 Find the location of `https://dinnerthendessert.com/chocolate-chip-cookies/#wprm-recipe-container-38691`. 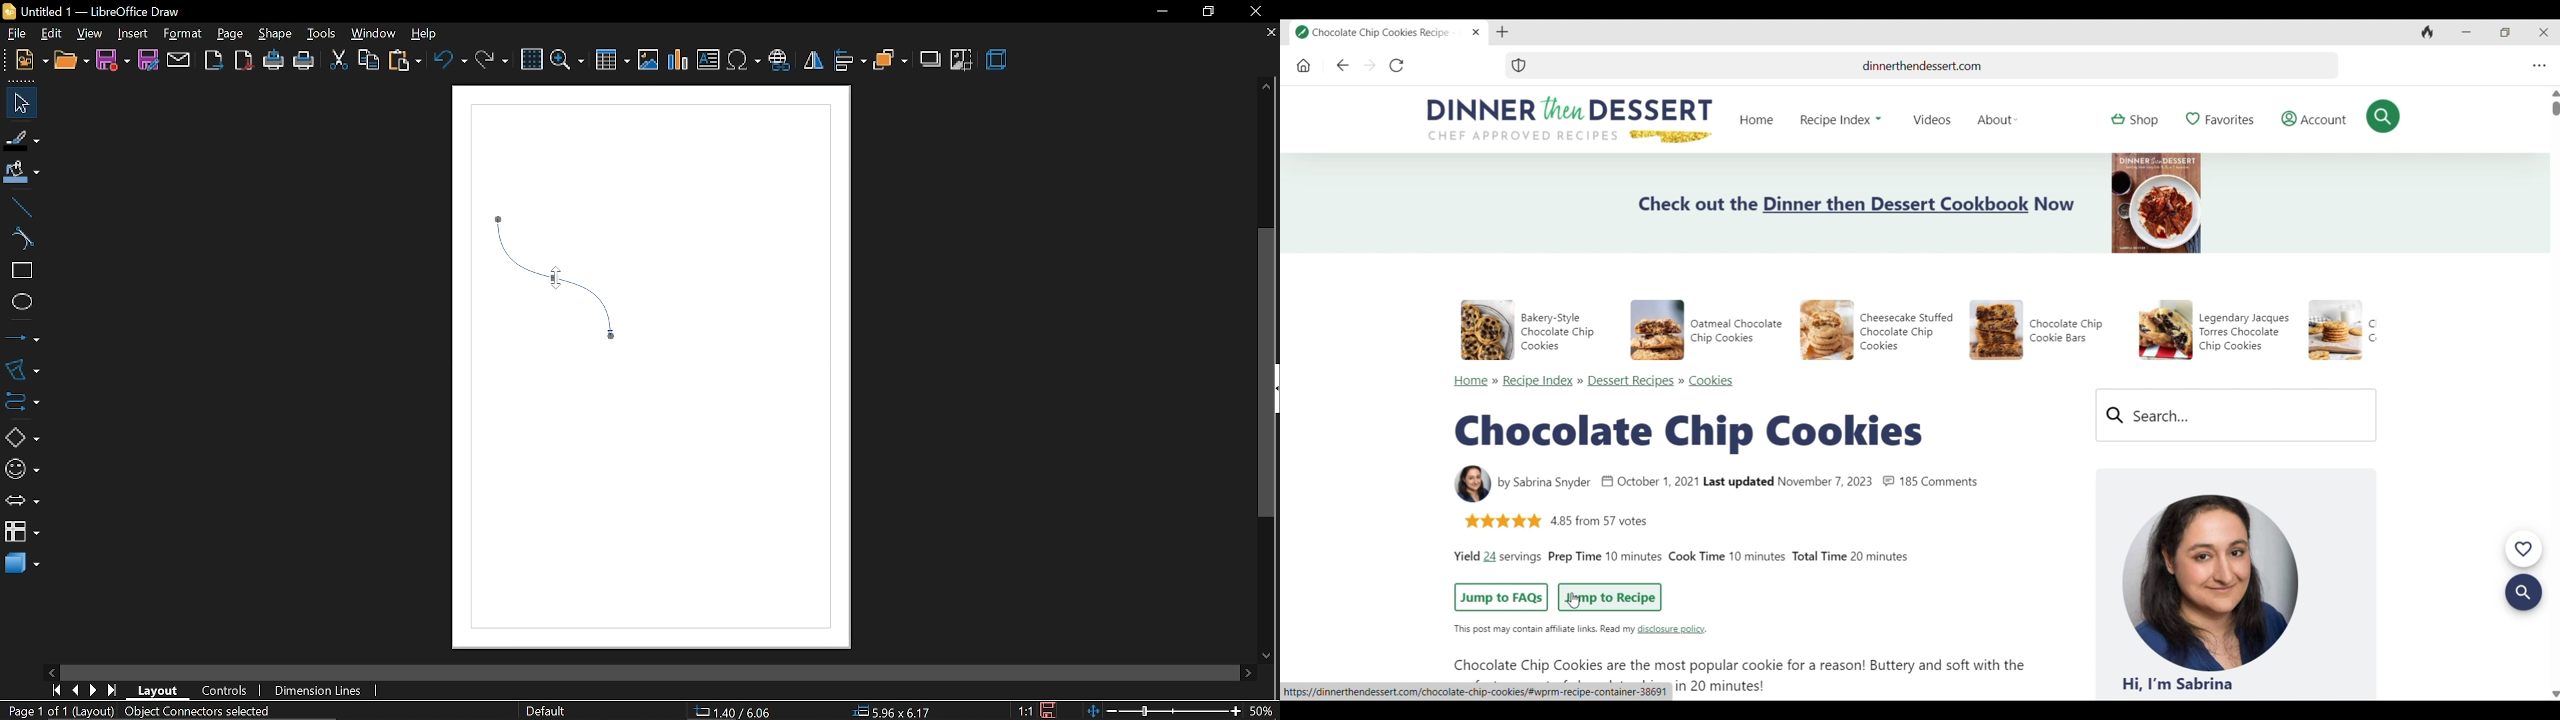

https://dinnerthendessert.com/chocolate-chip-cookies/#wprm-recipe-container-38691 is located at coordinates (1475, 691).